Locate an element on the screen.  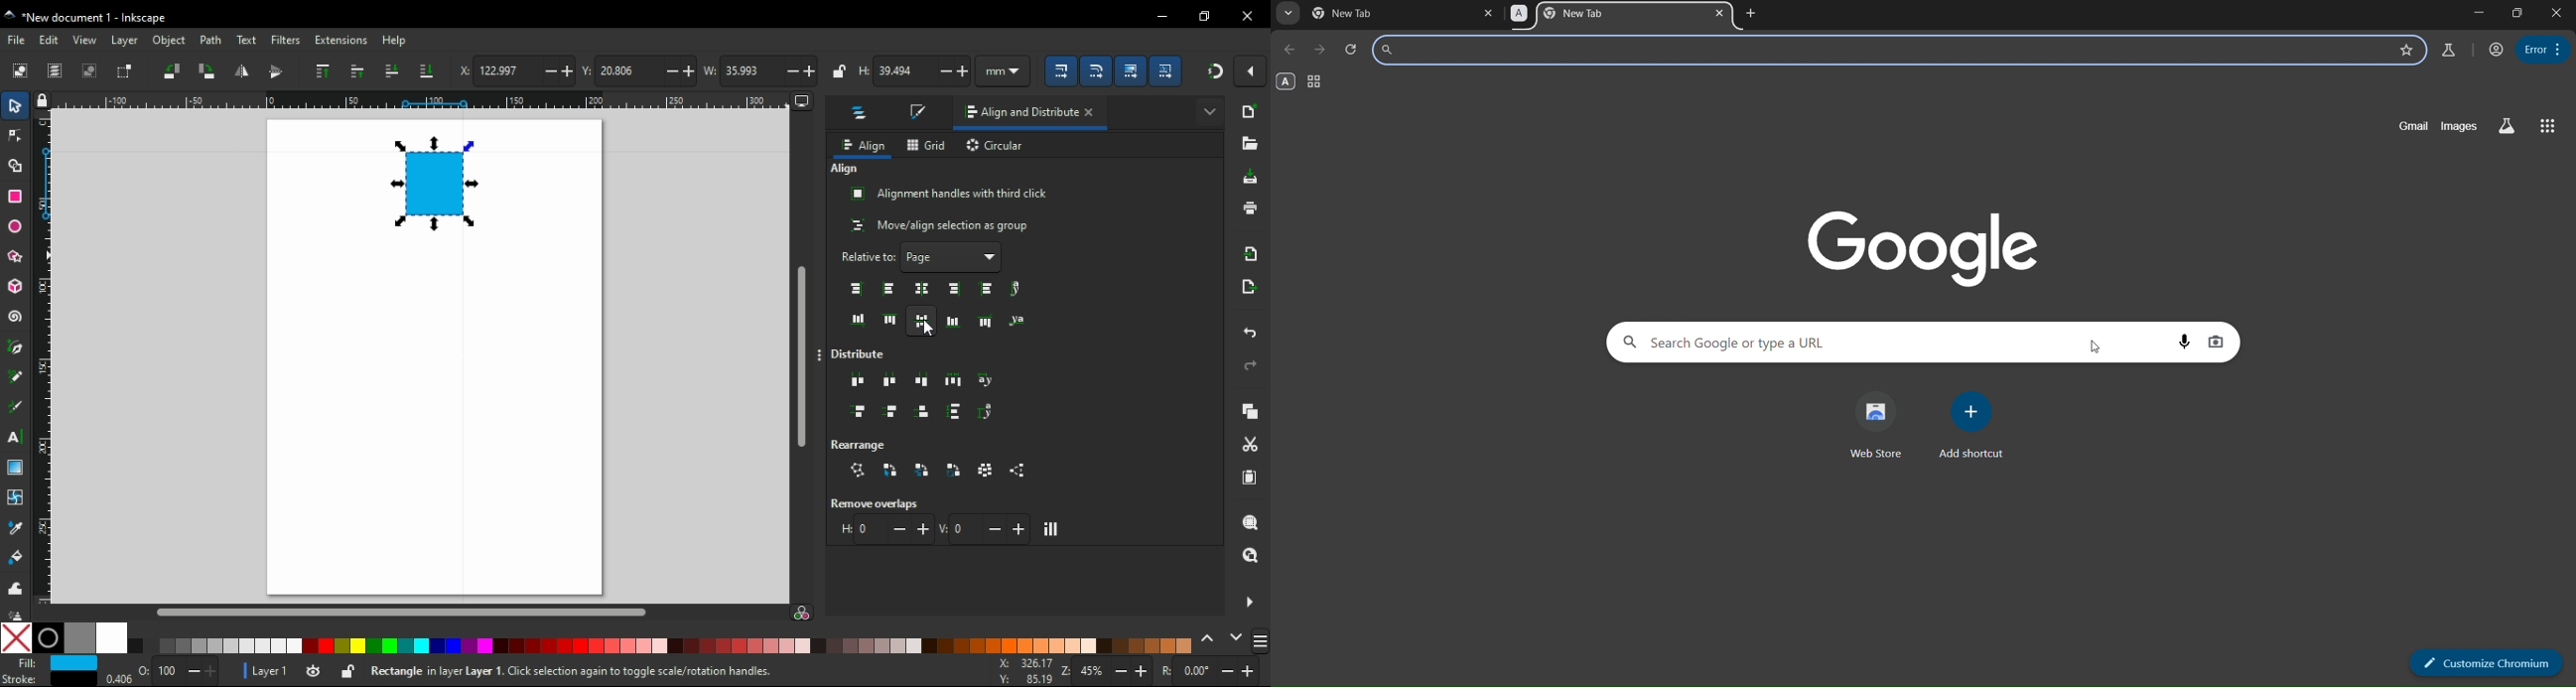
copy is located at coordinates (1252, 411).